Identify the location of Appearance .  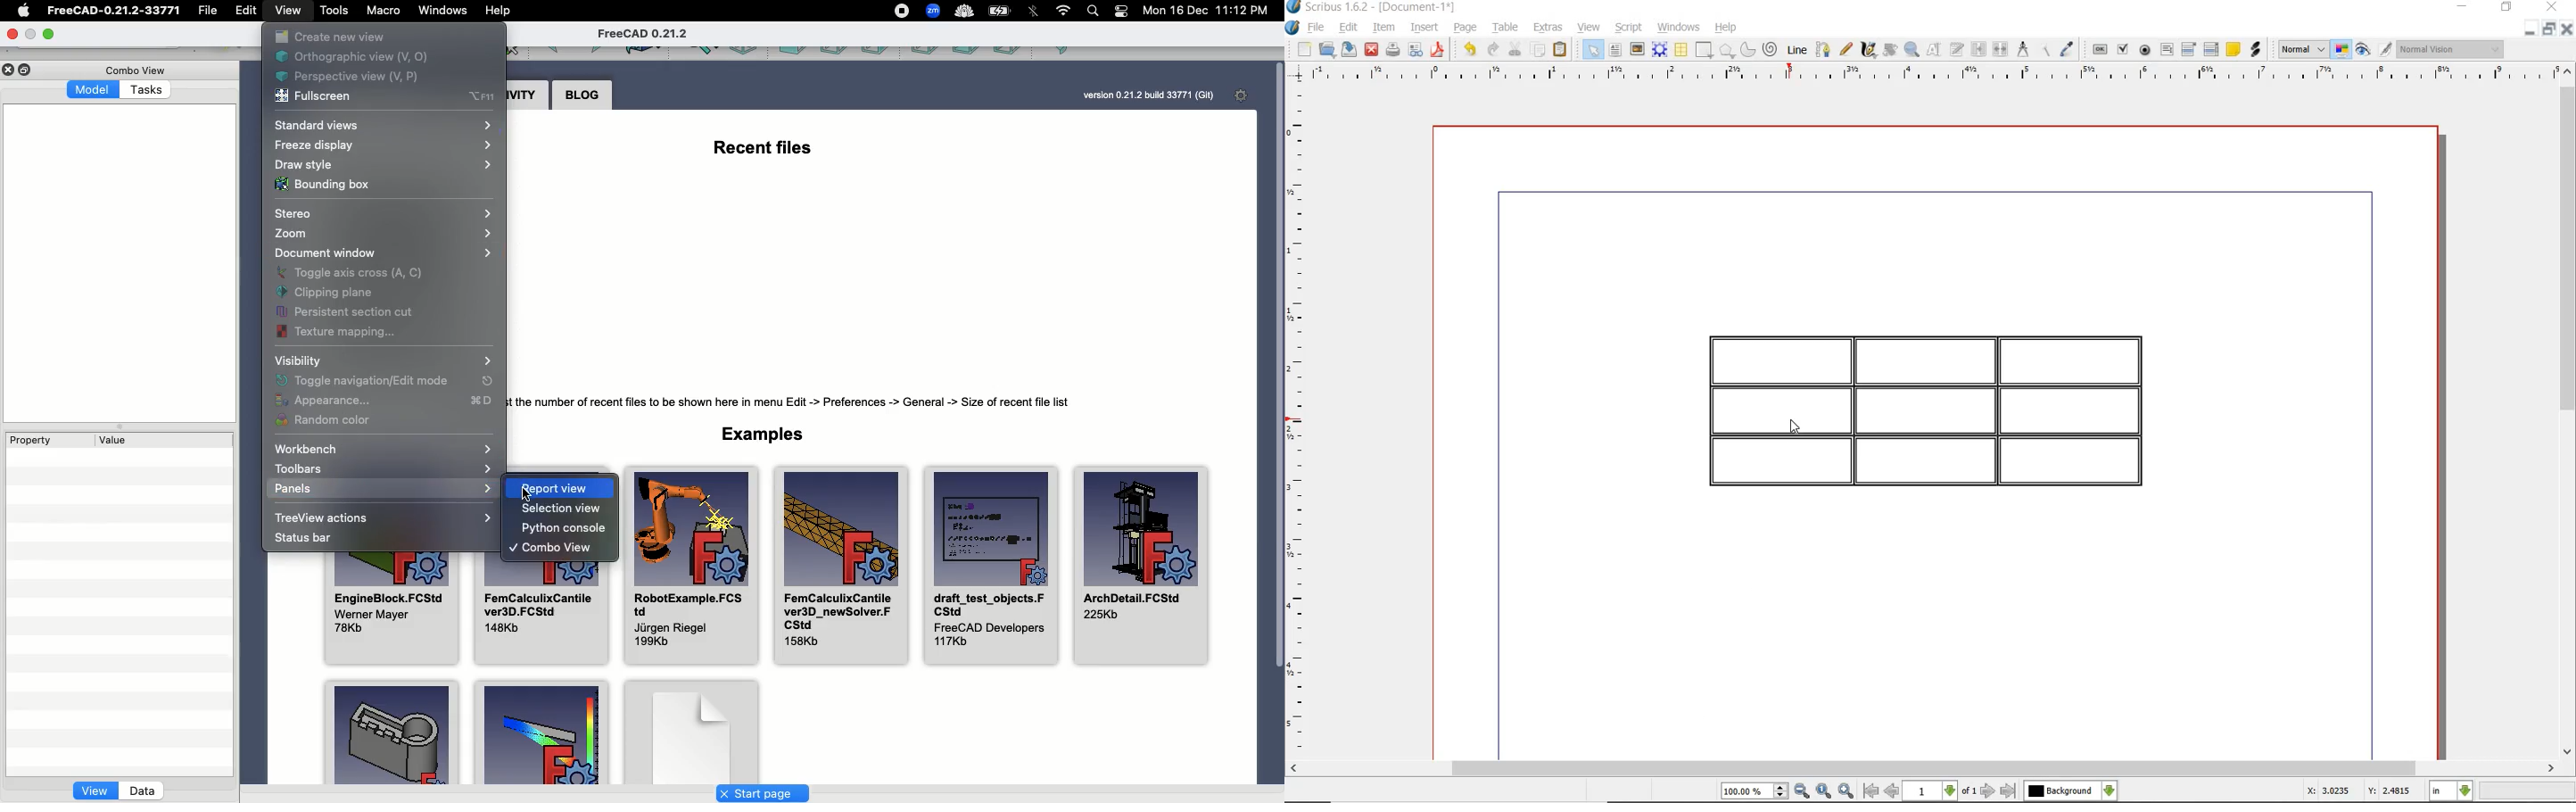
(381, 402).